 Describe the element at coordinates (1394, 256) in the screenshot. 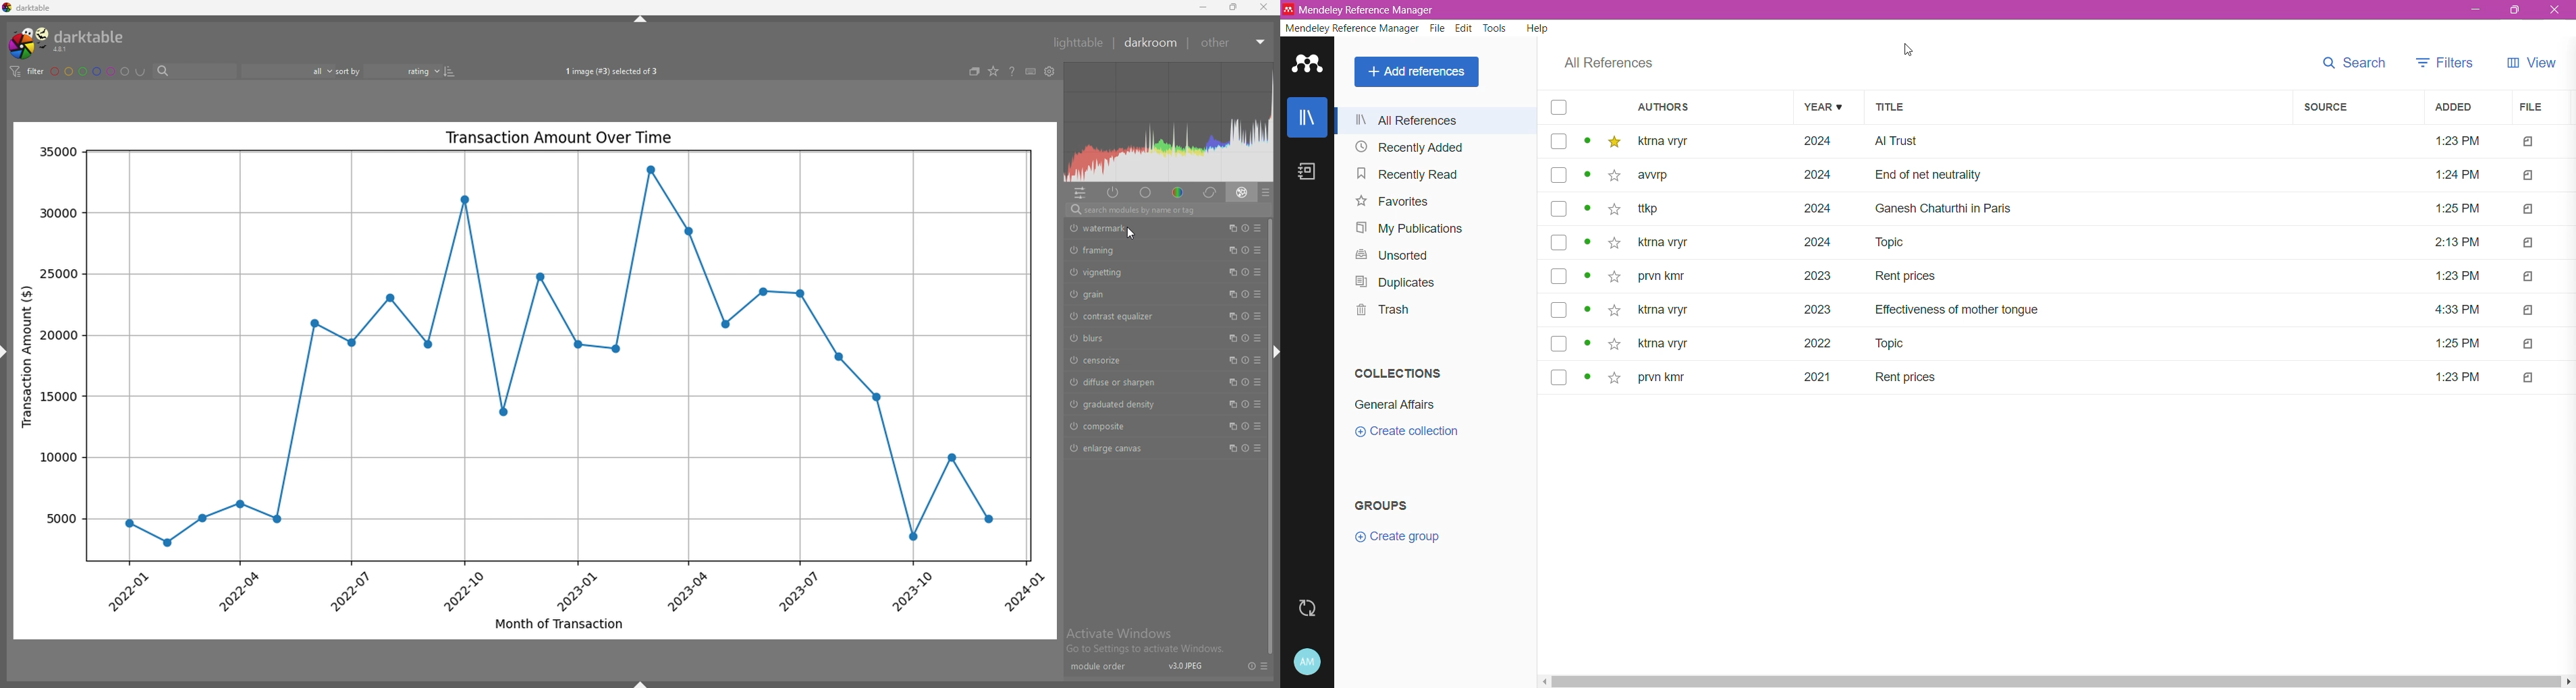

I see `Unsorted` at that location.